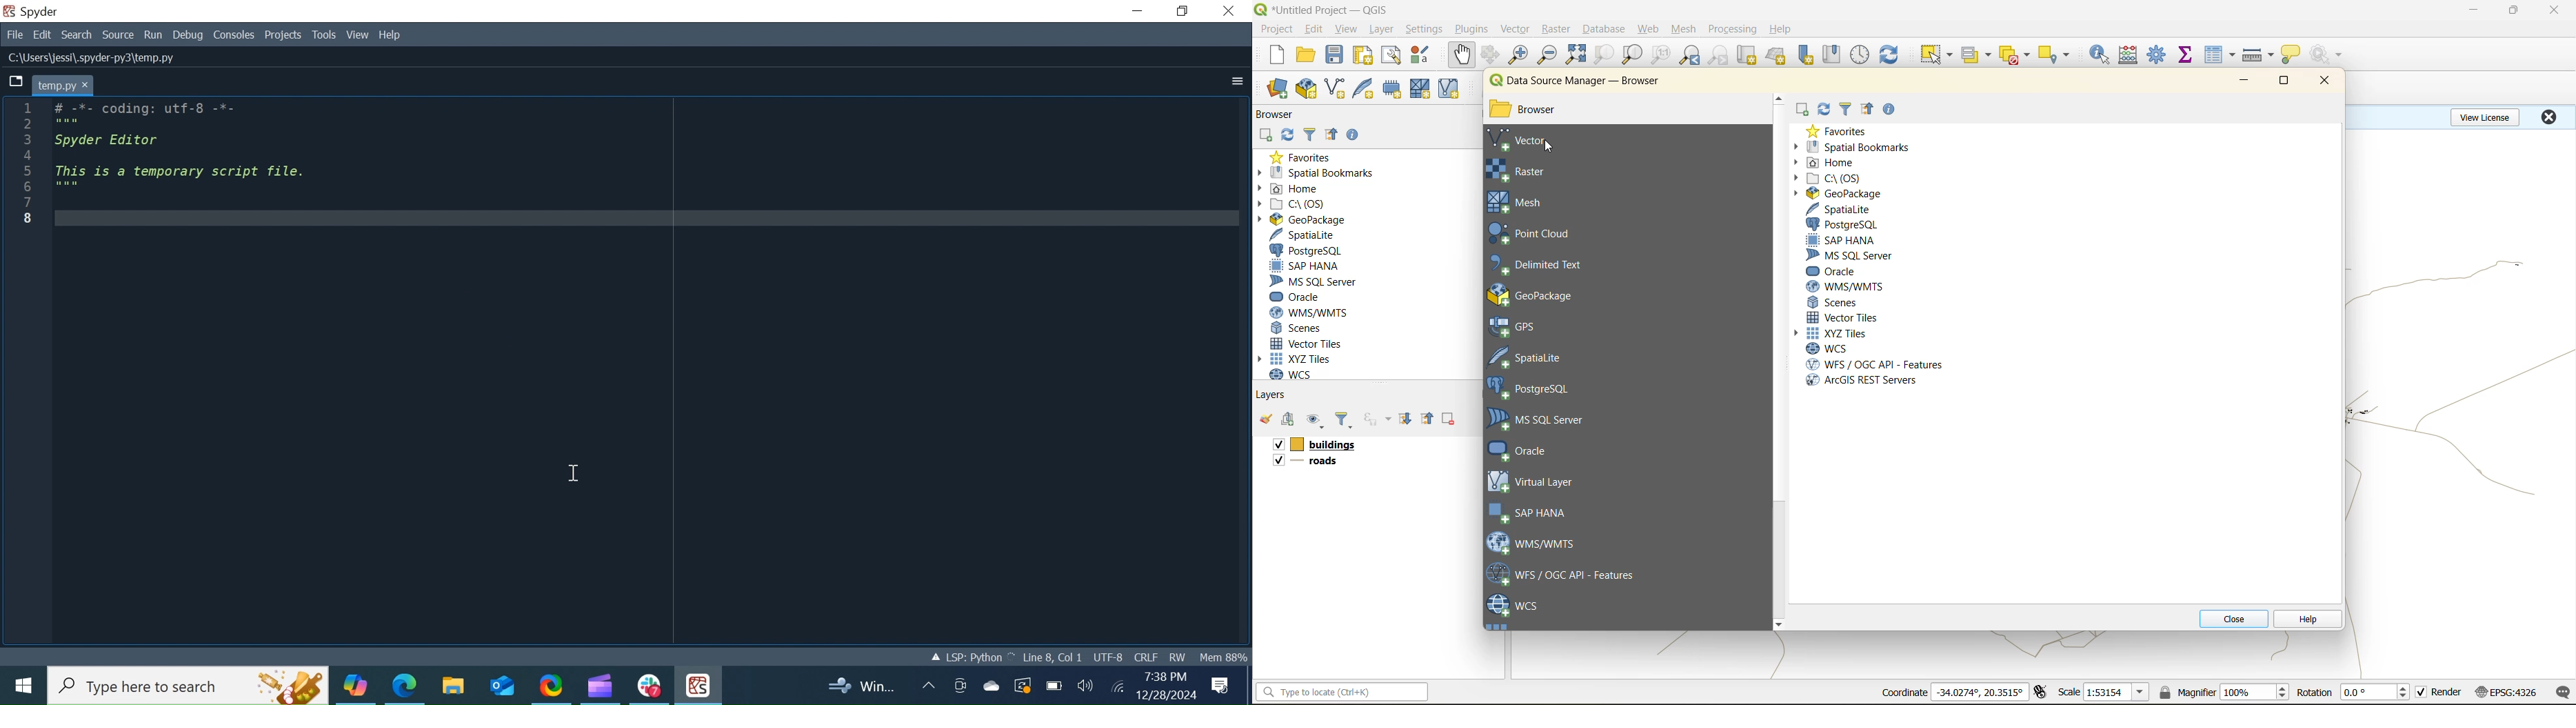 This screenshot has width=2576, height=728. I want to click on Microsoft Clipchamp, so click(600, 685).